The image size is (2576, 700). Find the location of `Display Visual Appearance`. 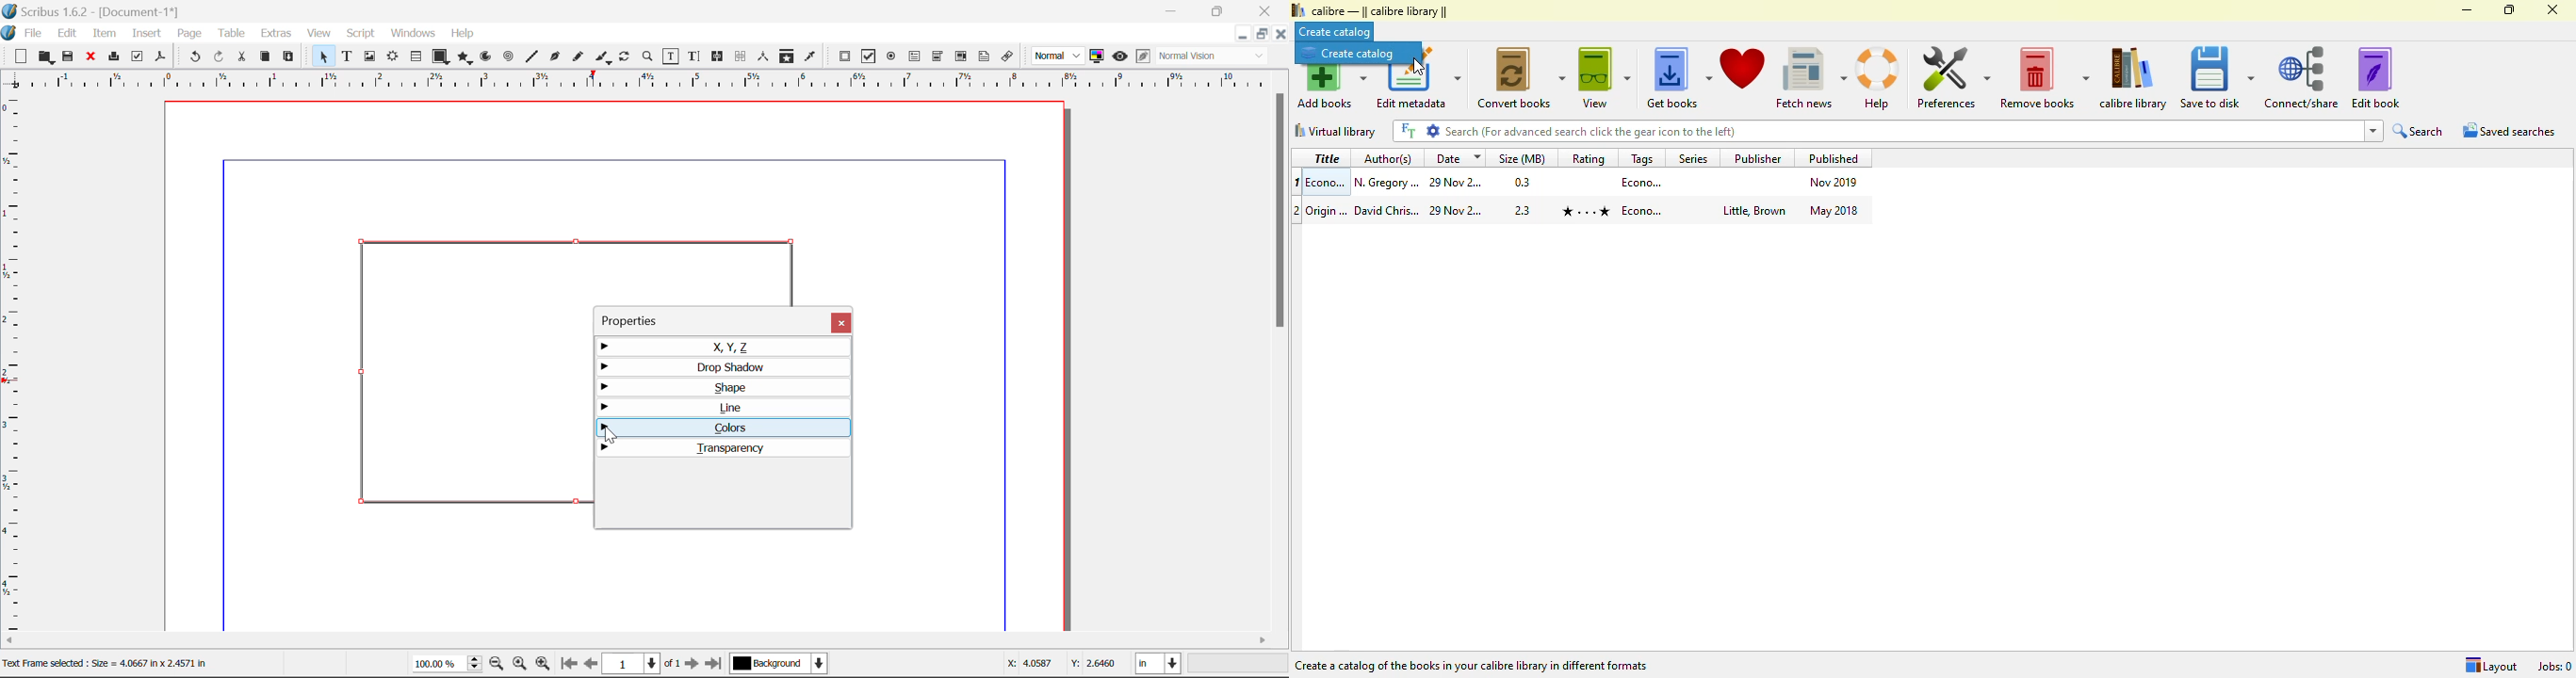

Display Visual Appearance is located at coordinates (1218, 56).